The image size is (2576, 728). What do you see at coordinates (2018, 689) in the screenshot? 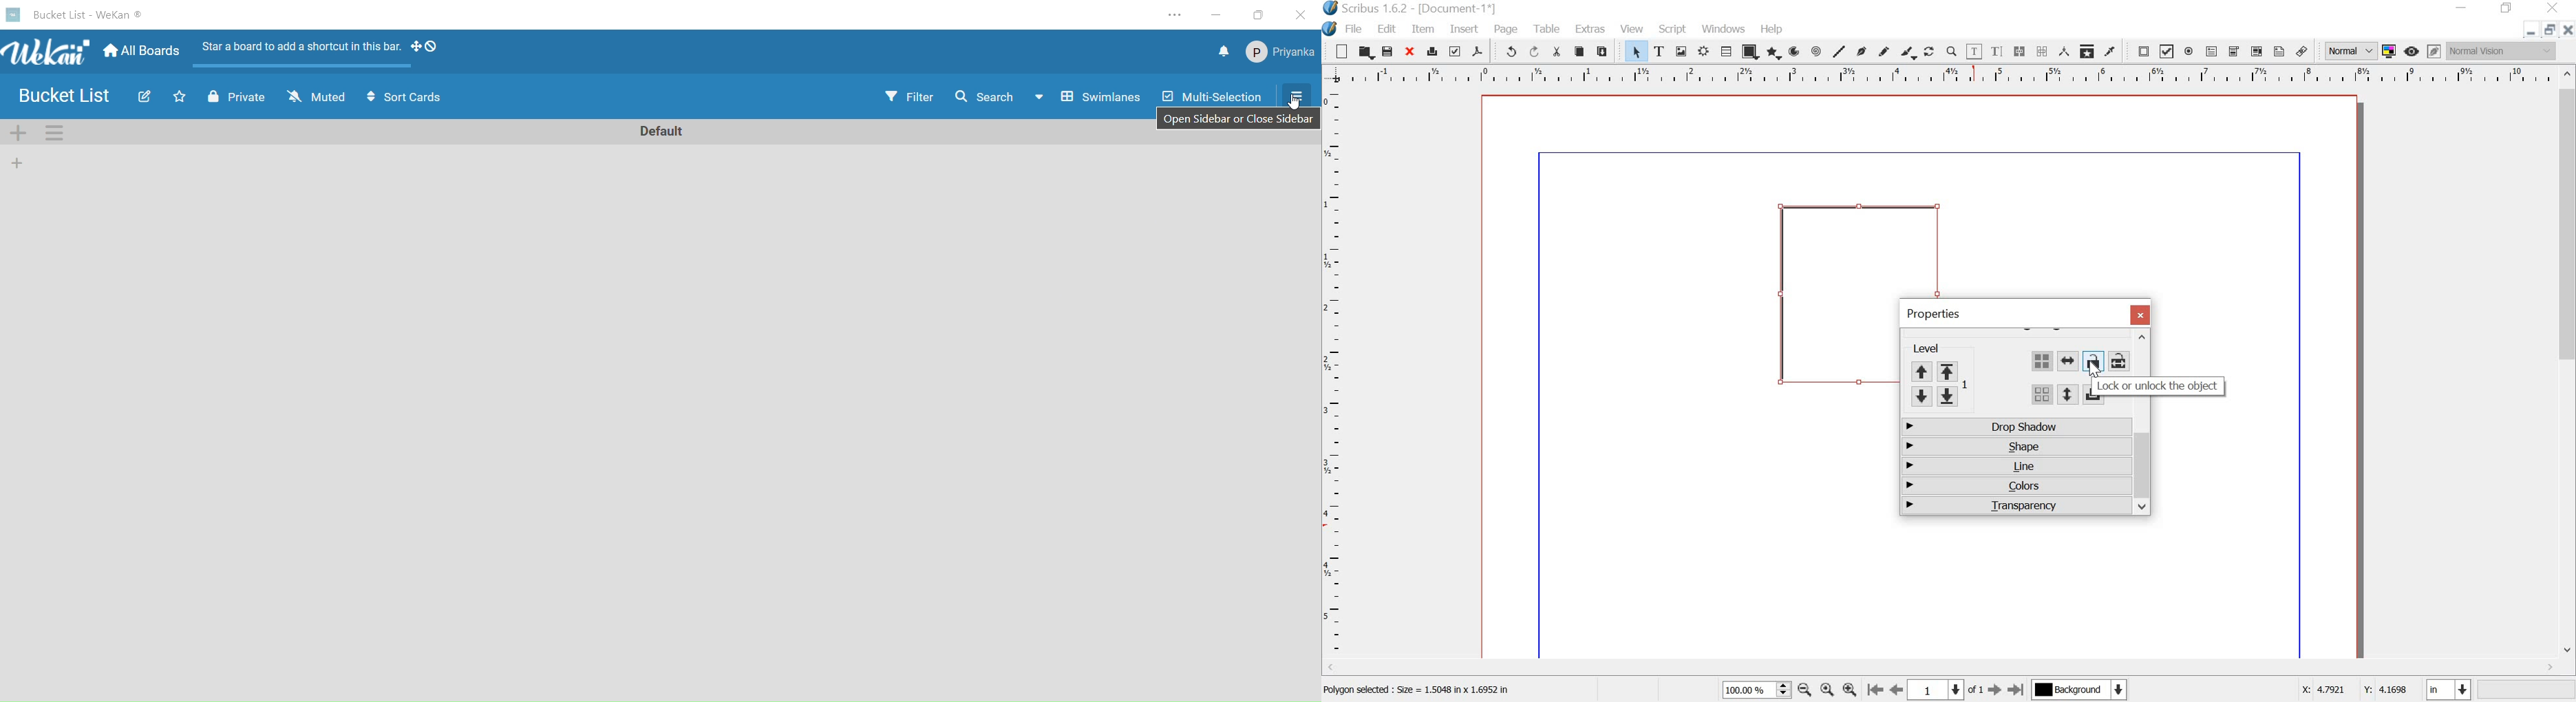
I see `go to last page` at bounding box center [2018, 689].